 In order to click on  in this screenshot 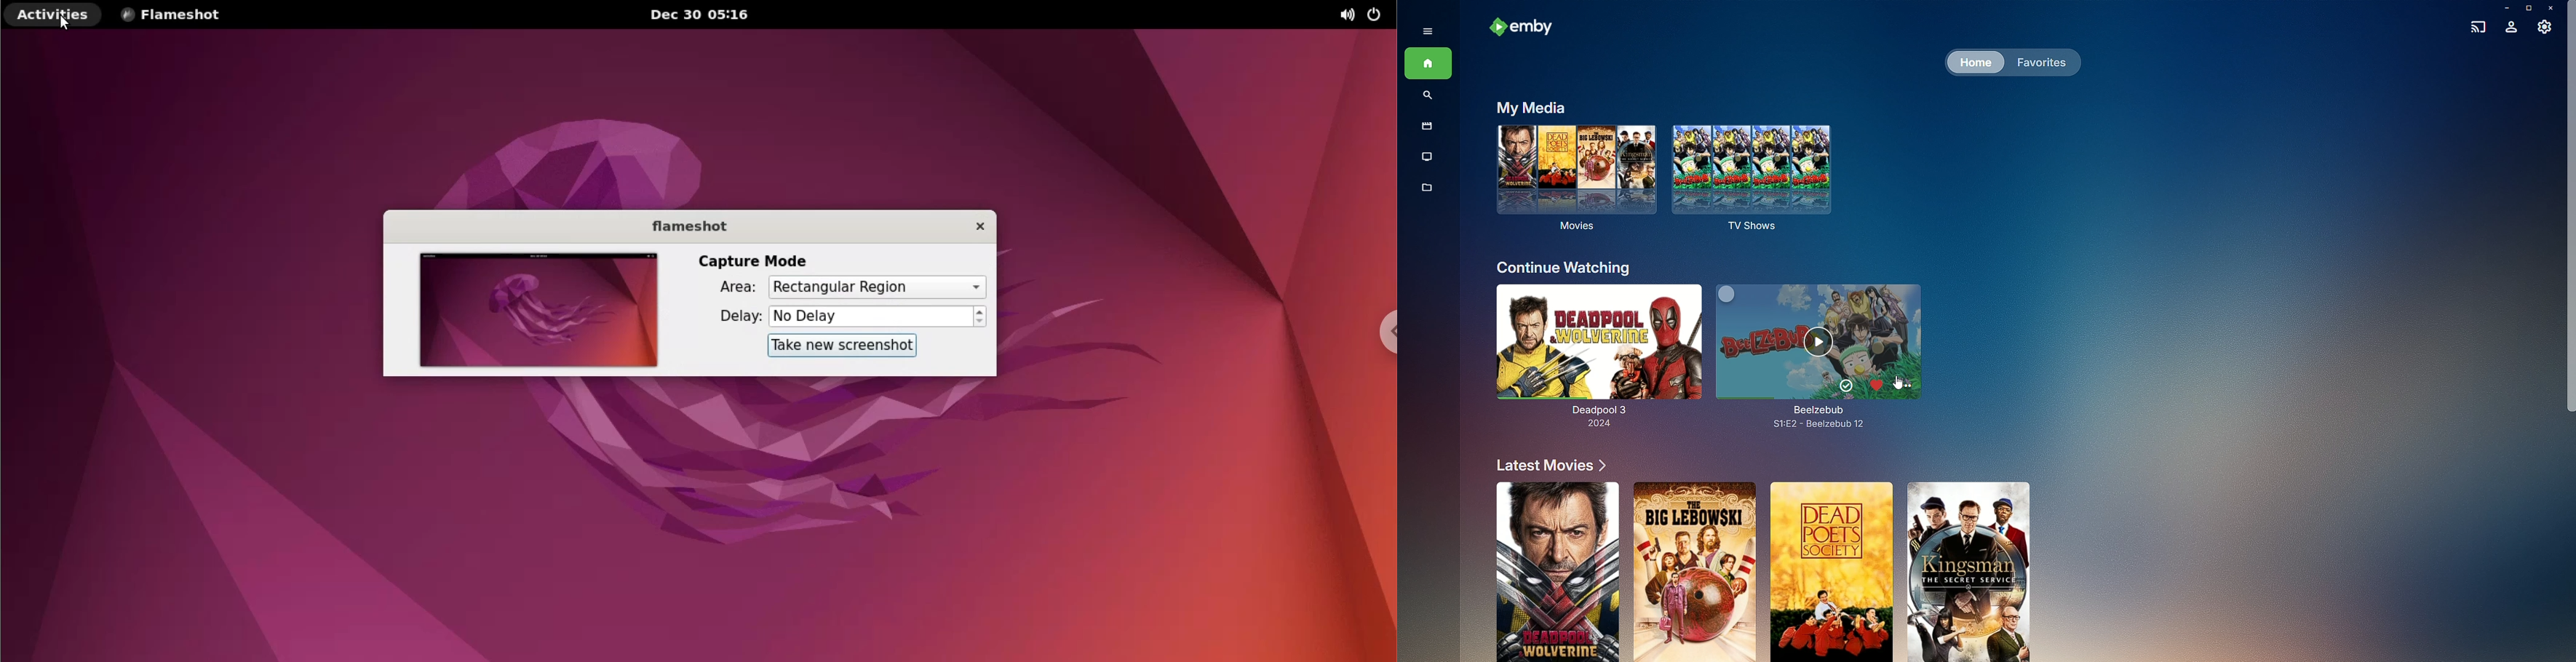, I will do `click(1900, 381)`.